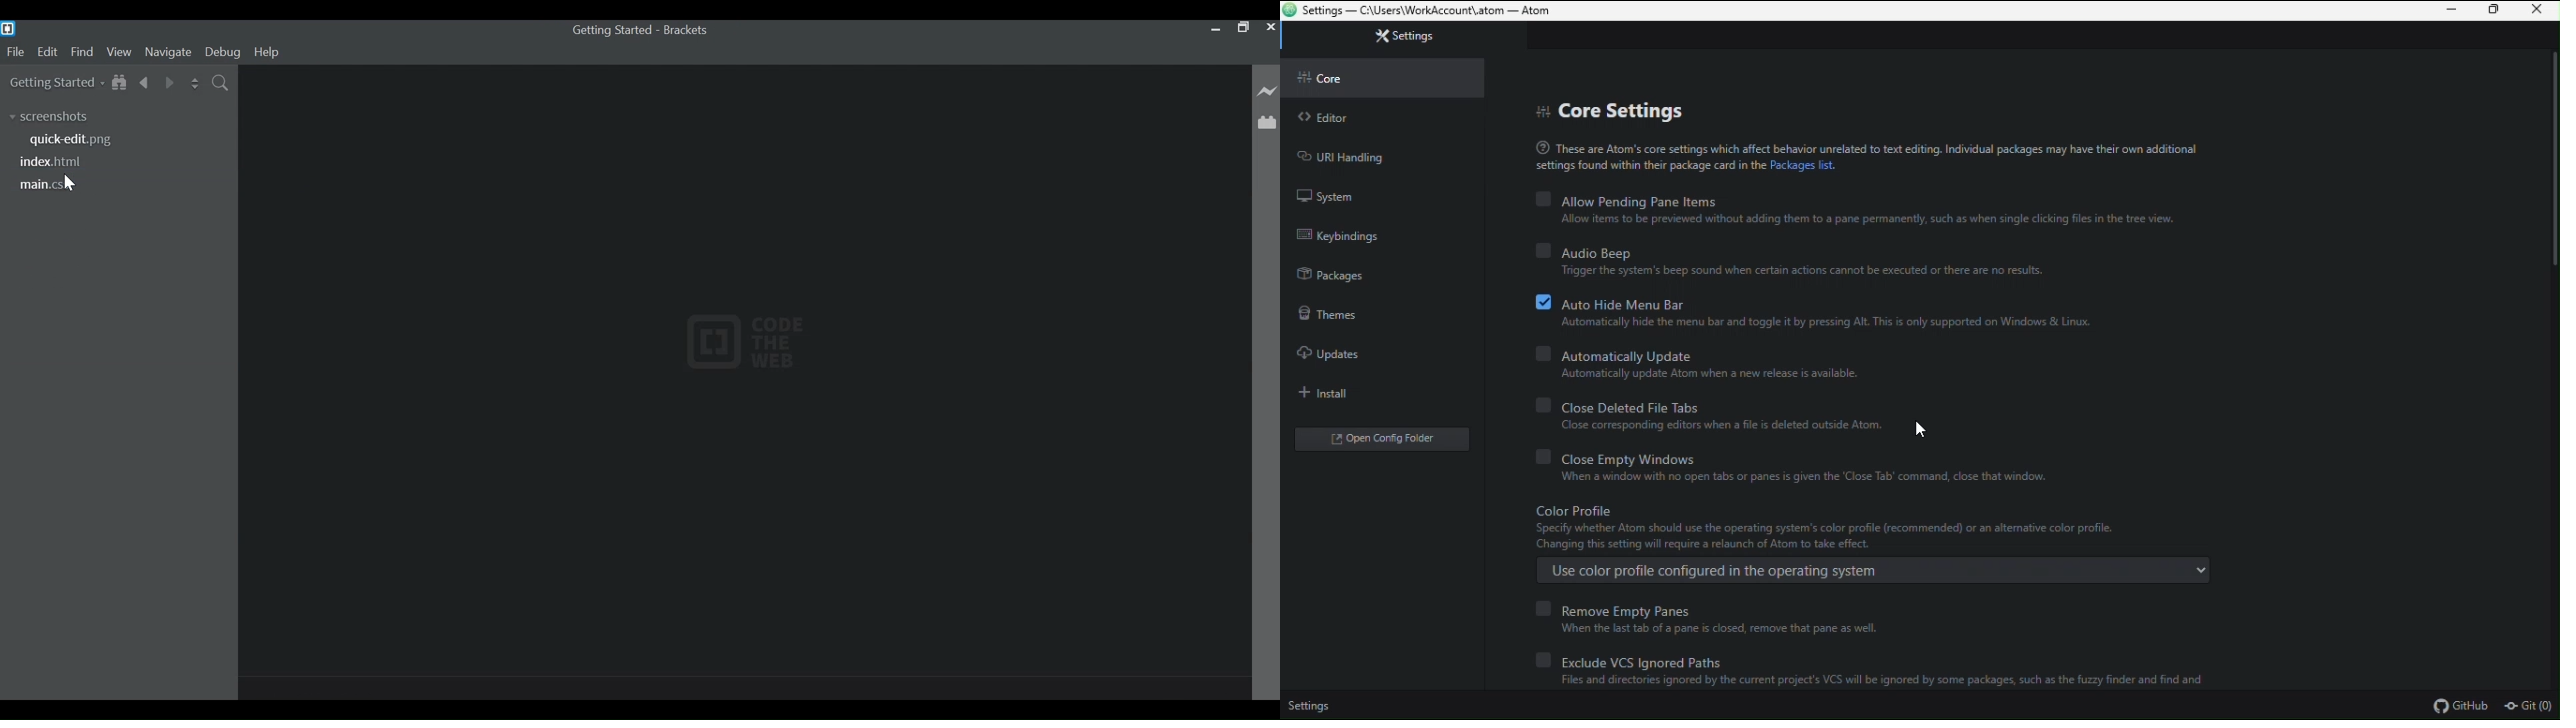 Image resolution: width=2576 pixels, height=728 pixels. I want to click on core, so click(1379, 75).